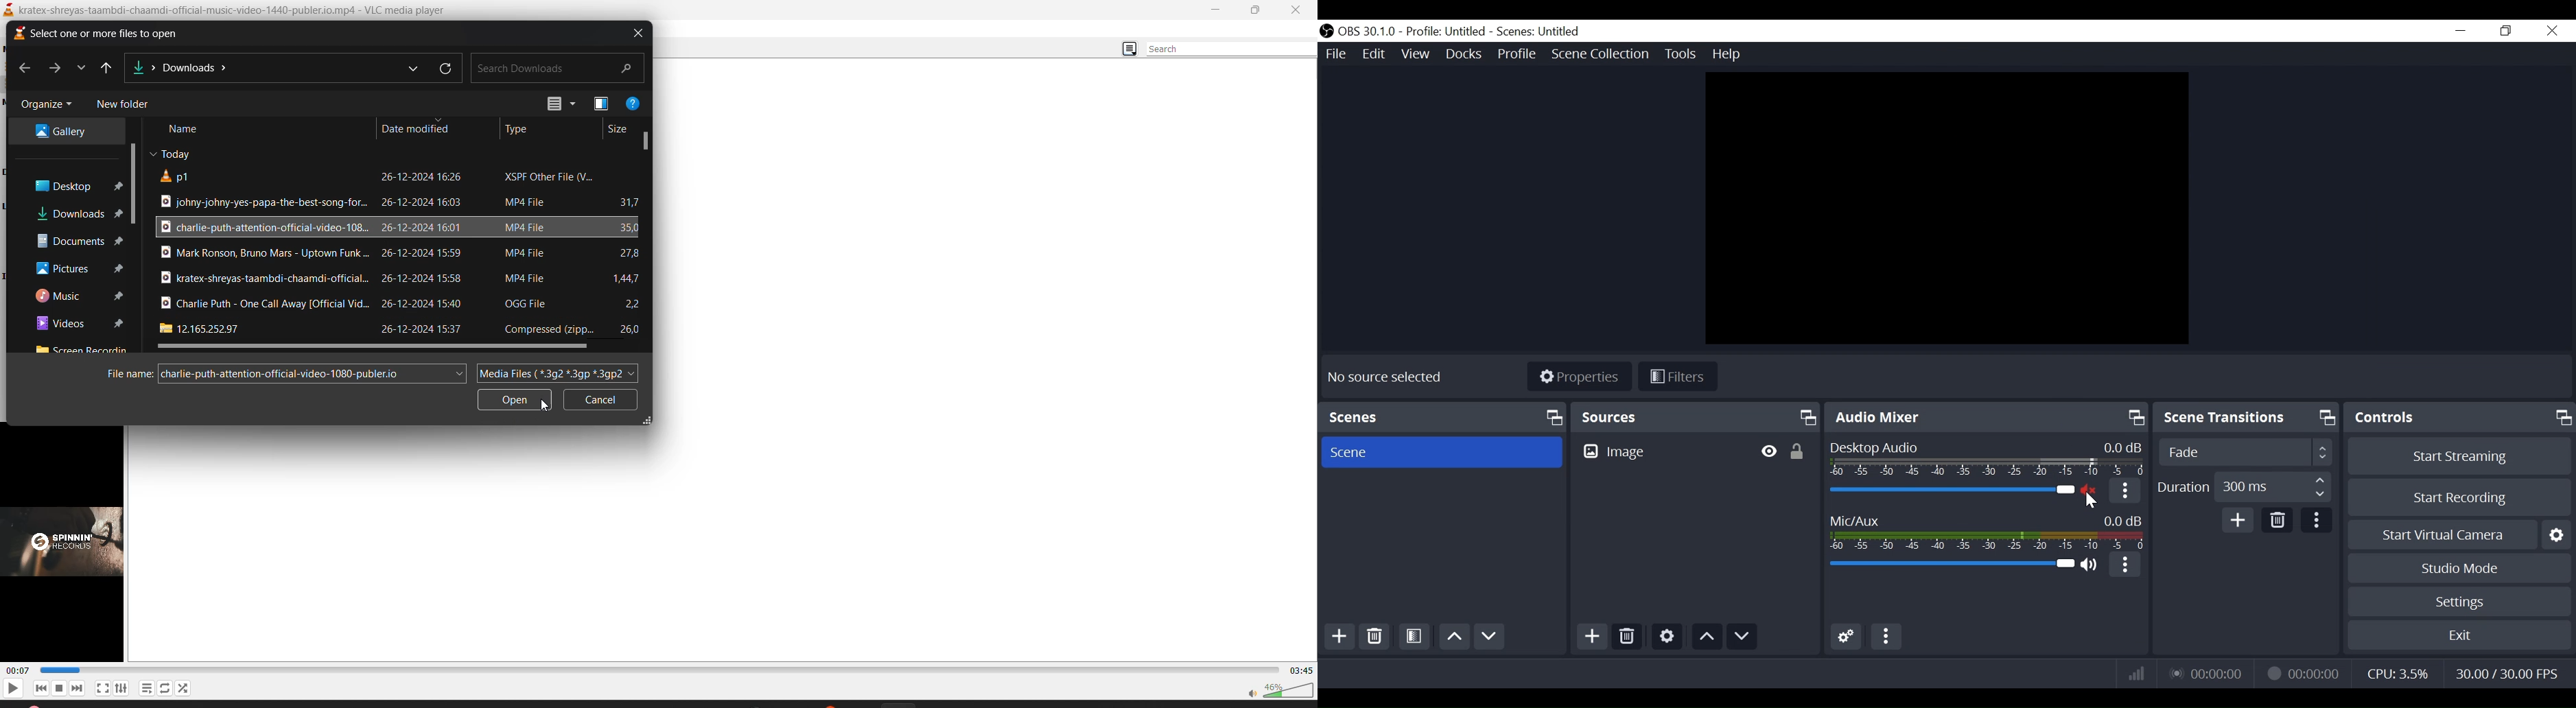 The height and width of the screenshot is (728, 2576). What do you see at coordinates (2458, 600) in the screenshot?
I see `Settings` at bounding box center [2458, 600].